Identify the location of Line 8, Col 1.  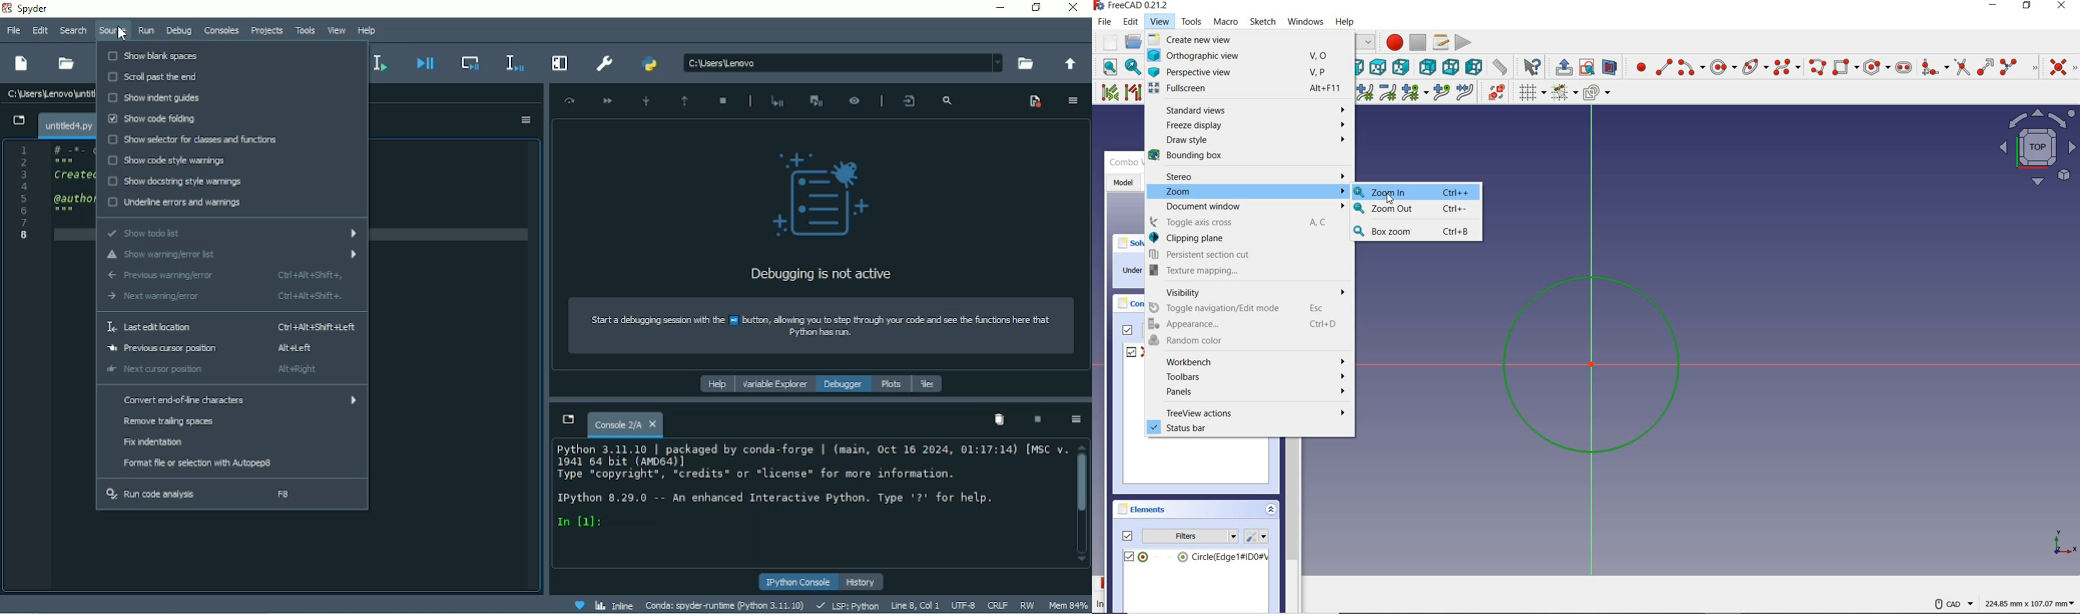
(915, 604).